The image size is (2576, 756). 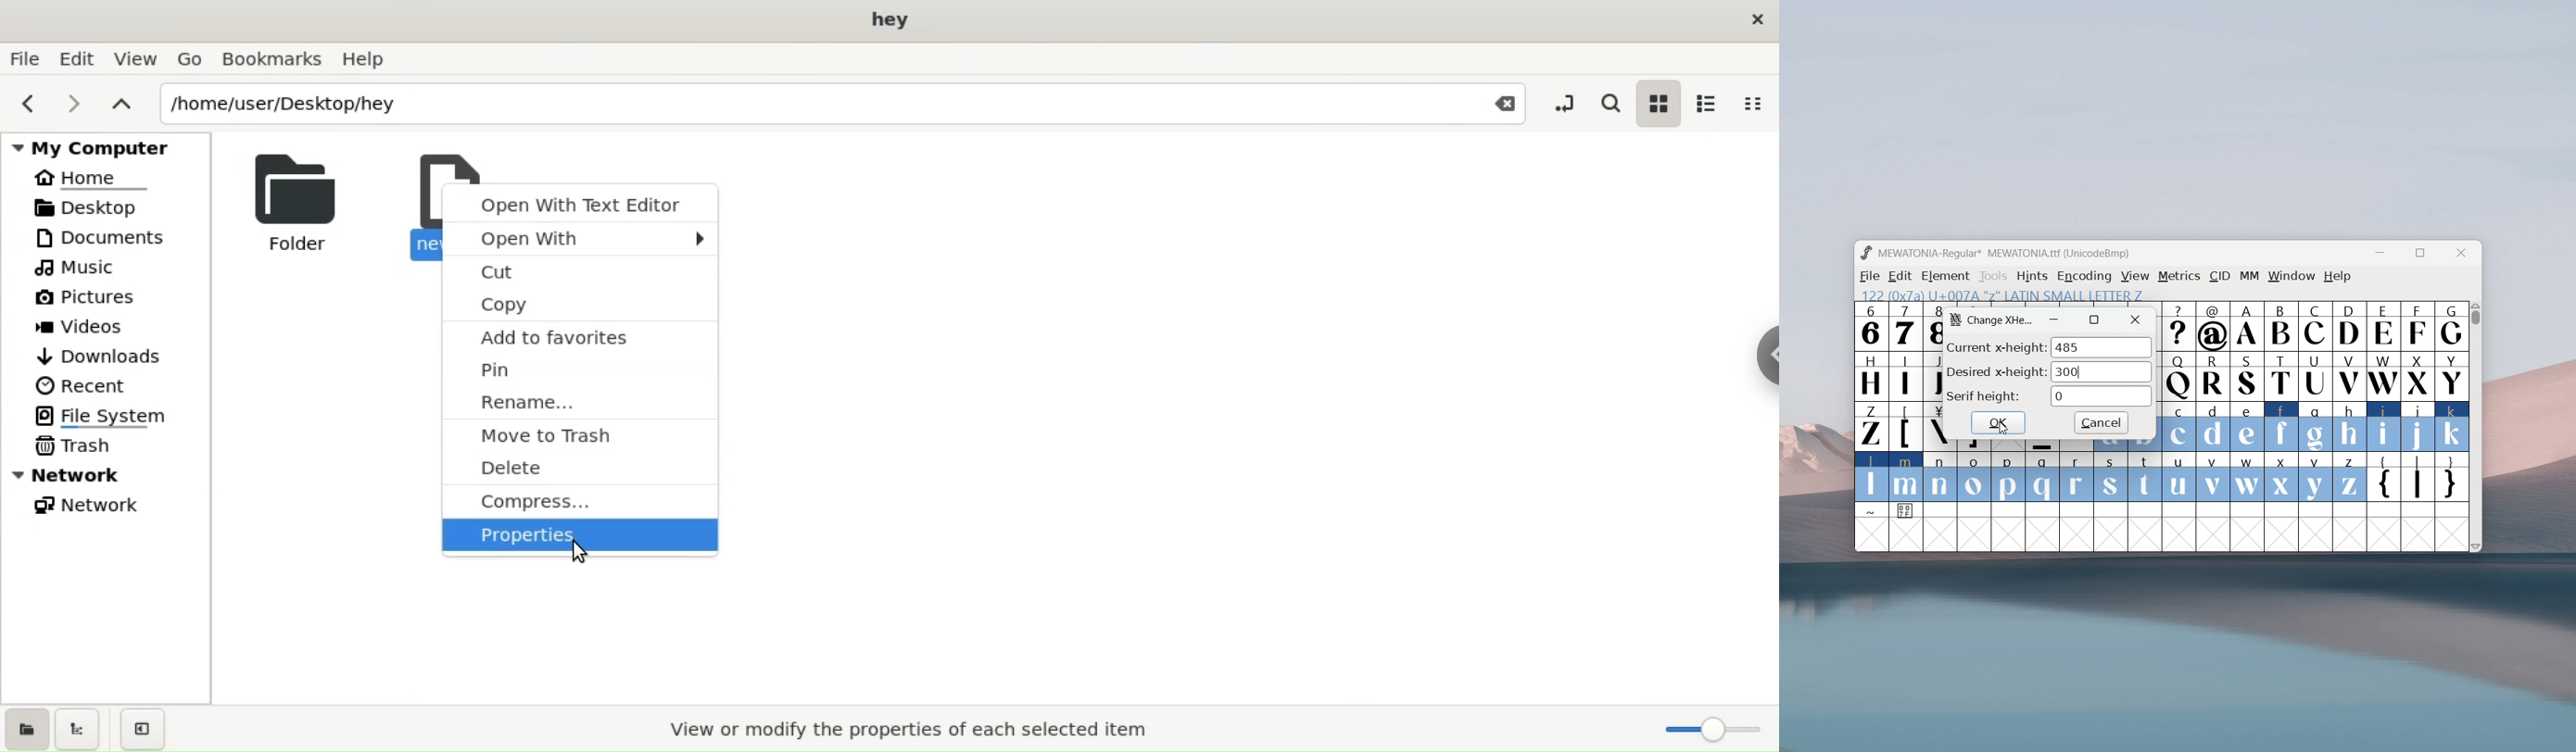 What do you see at coordinates (1996, 371) in the screenshot?
I see `desired X-height:` at bounding box center [1996, 371].